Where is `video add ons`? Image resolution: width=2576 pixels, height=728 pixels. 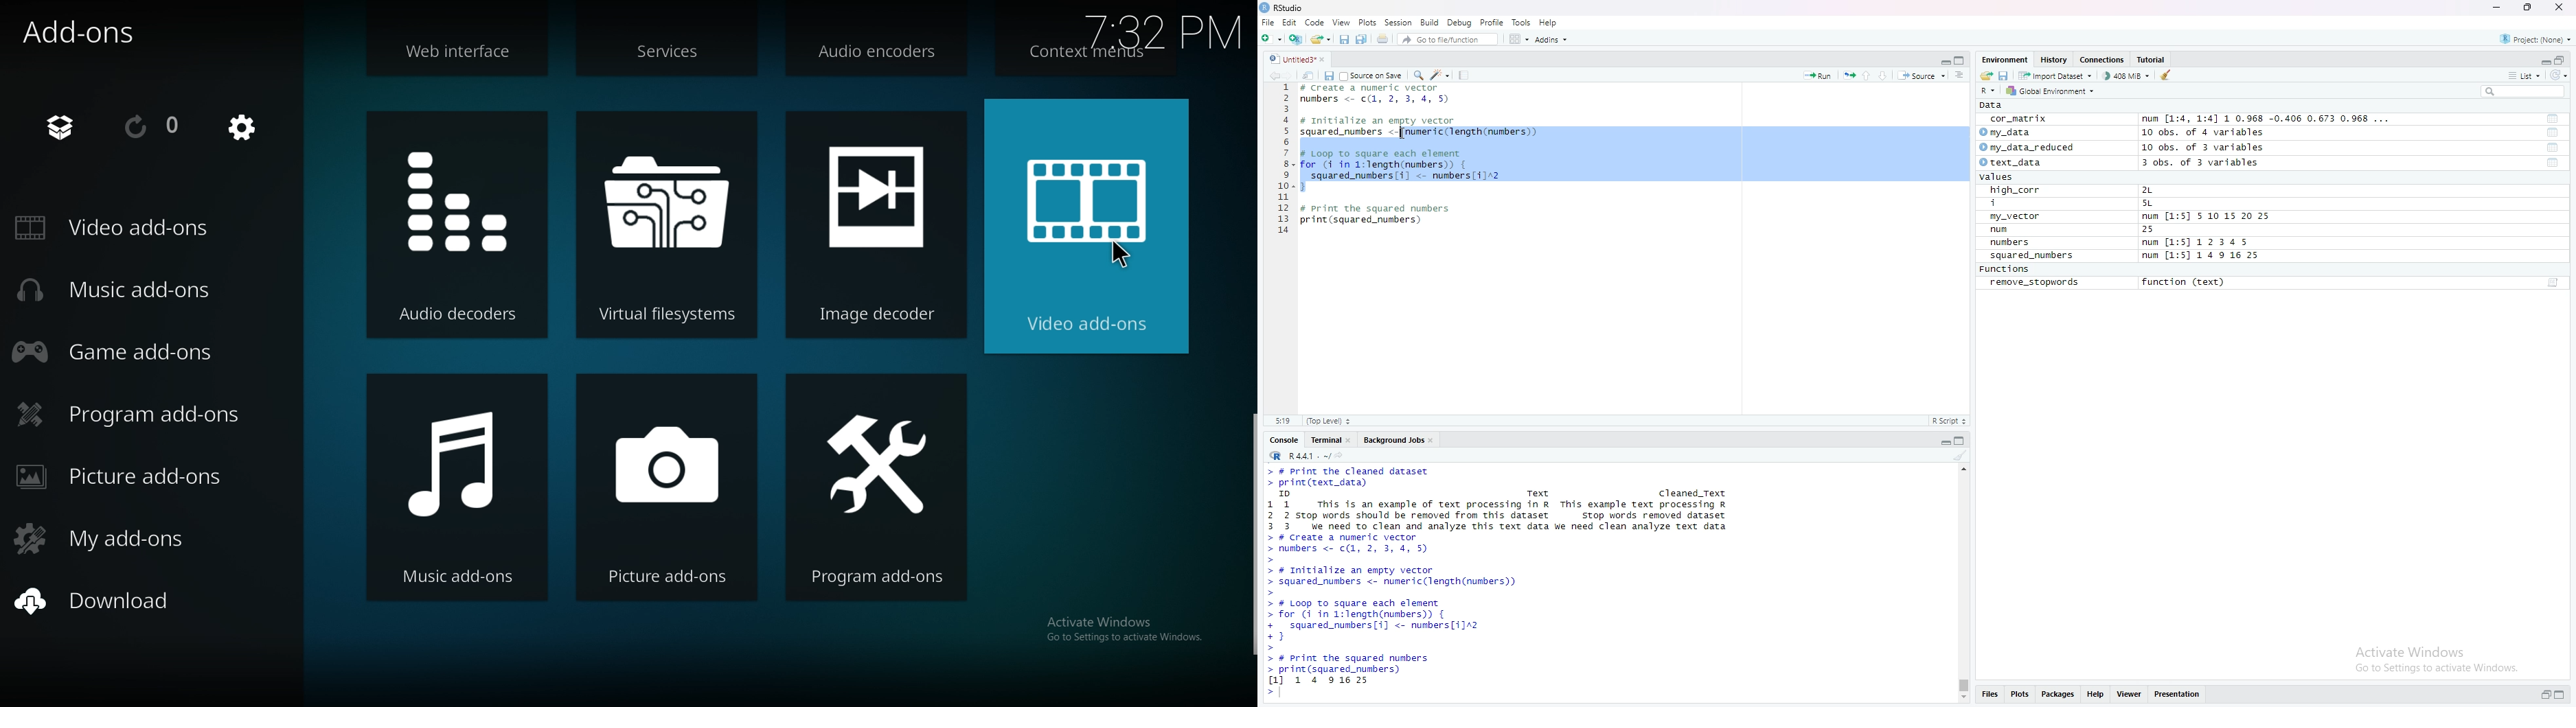
video add ons is located at coordinates (121, 228).